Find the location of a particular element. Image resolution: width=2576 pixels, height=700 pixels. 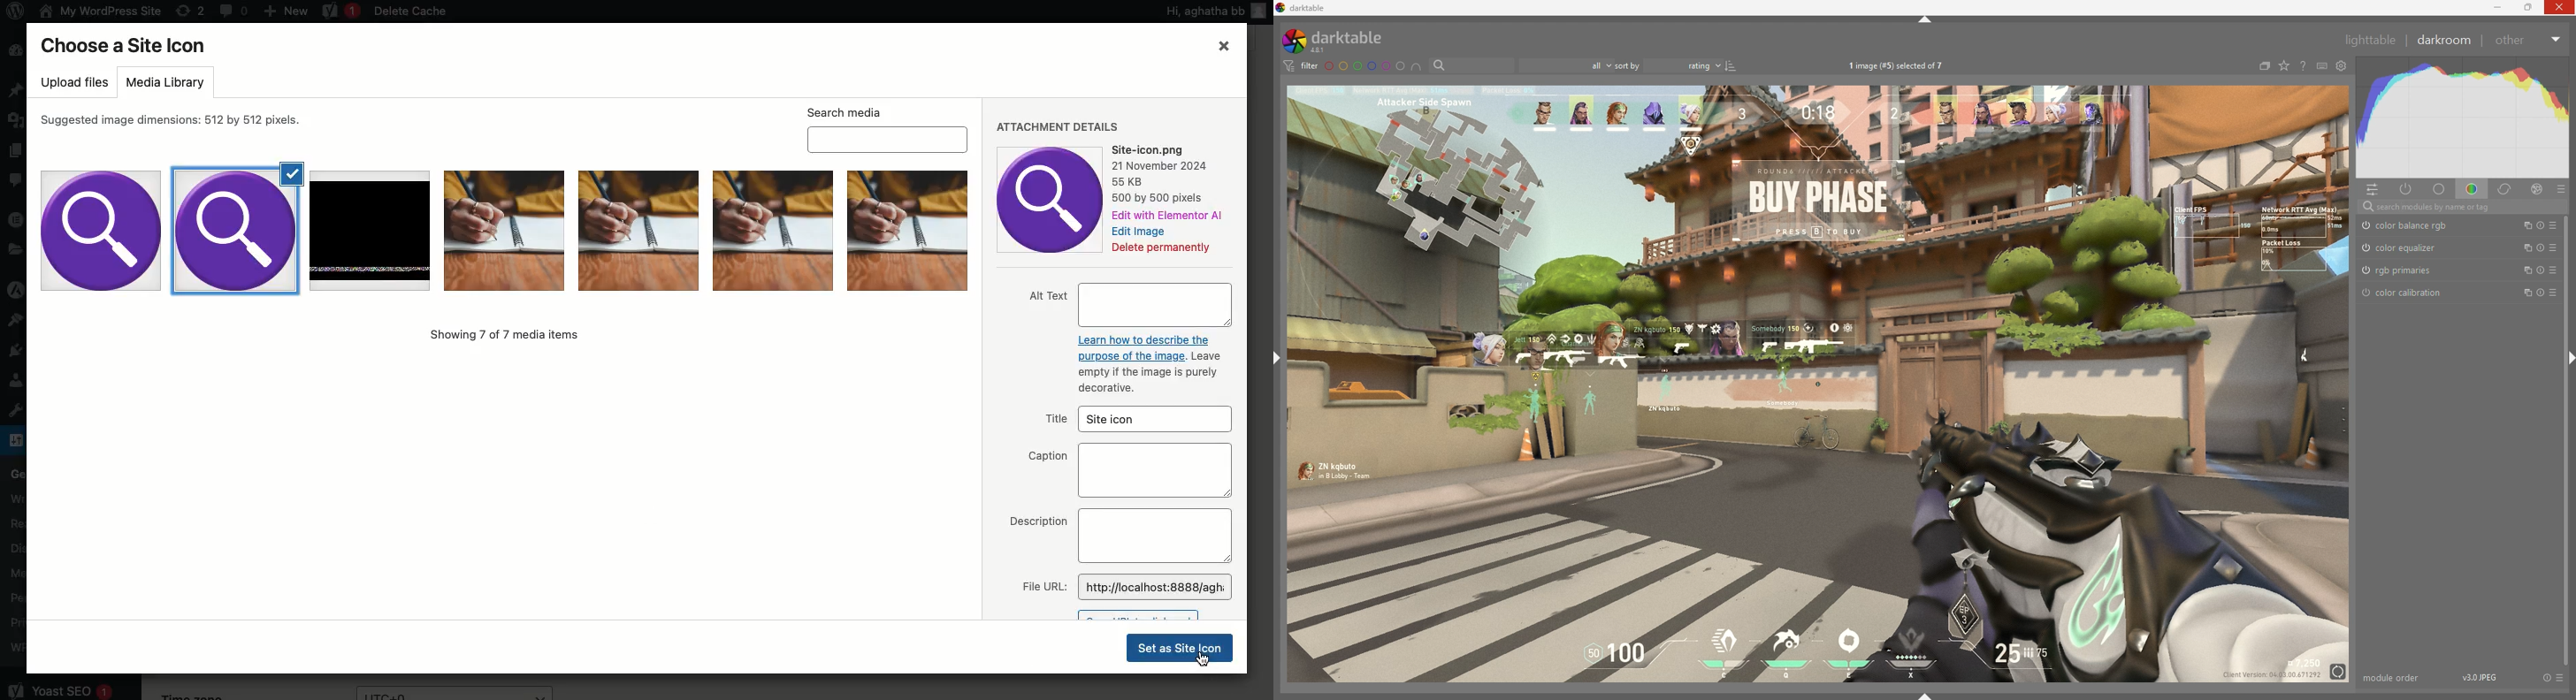

Image is located at coordinates (502, 228).